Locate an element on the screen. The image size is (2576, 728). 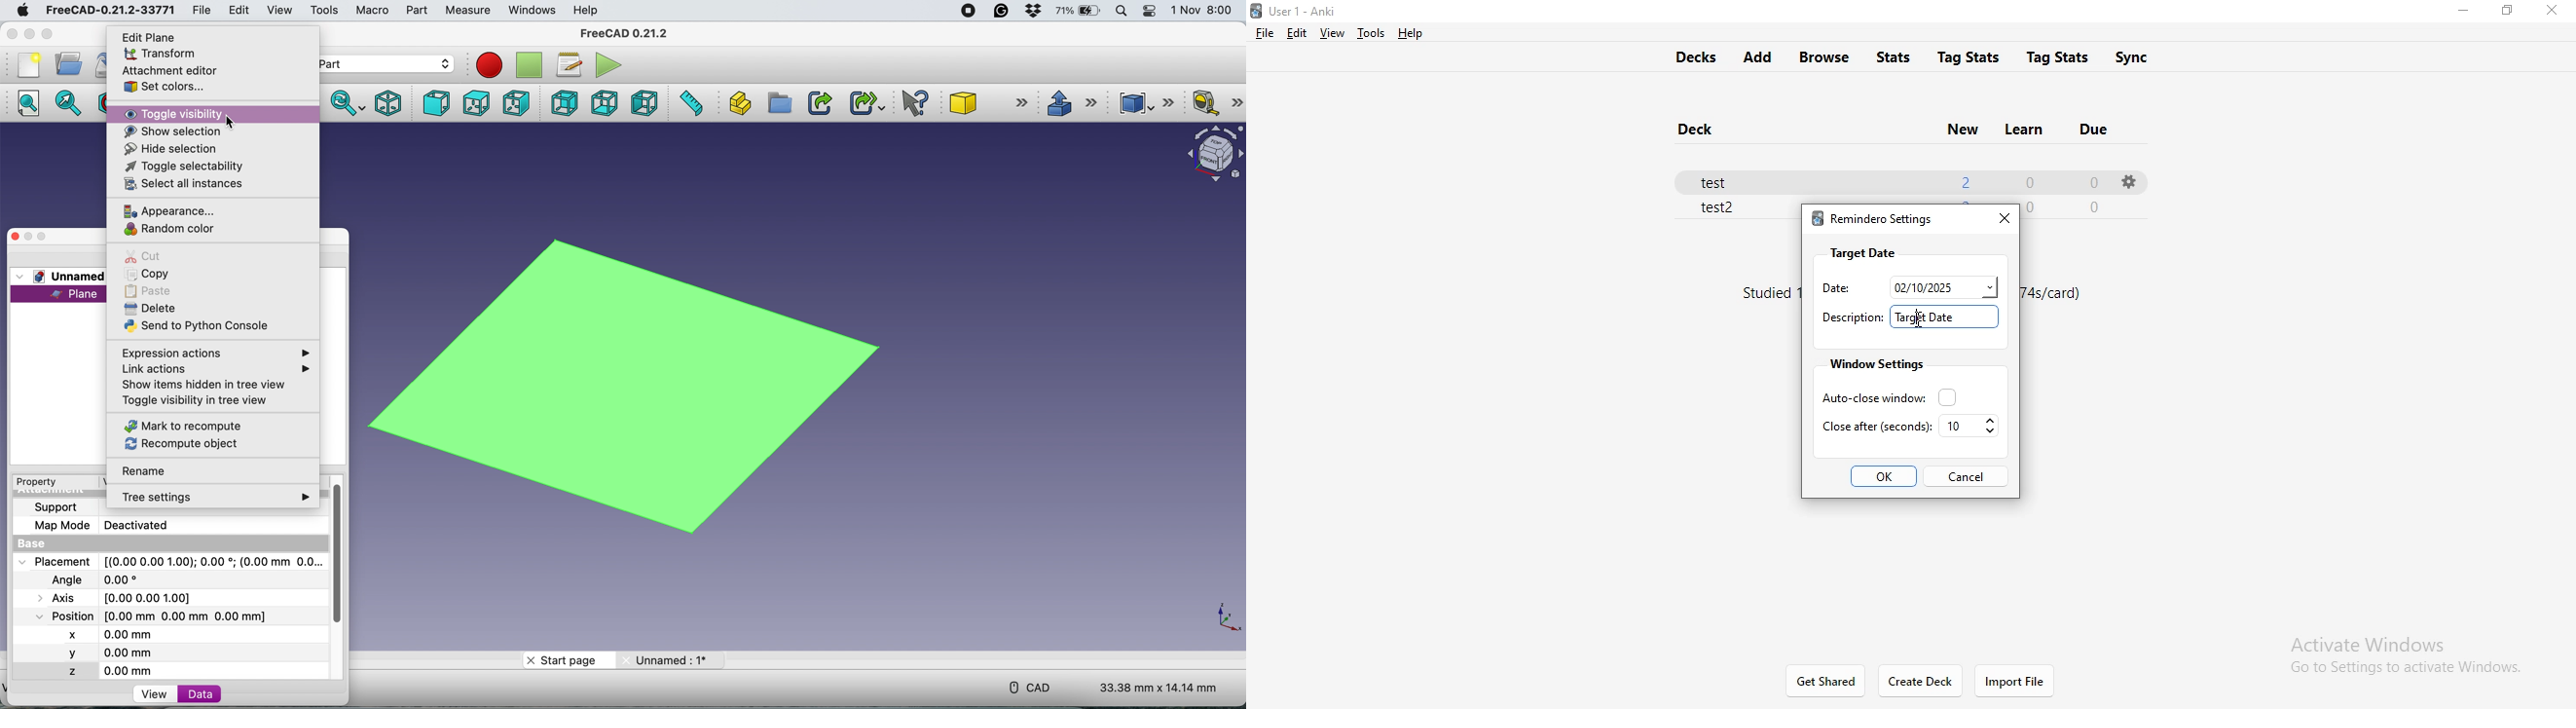
show items hidden in tree view is located at coordinates (208, 384).